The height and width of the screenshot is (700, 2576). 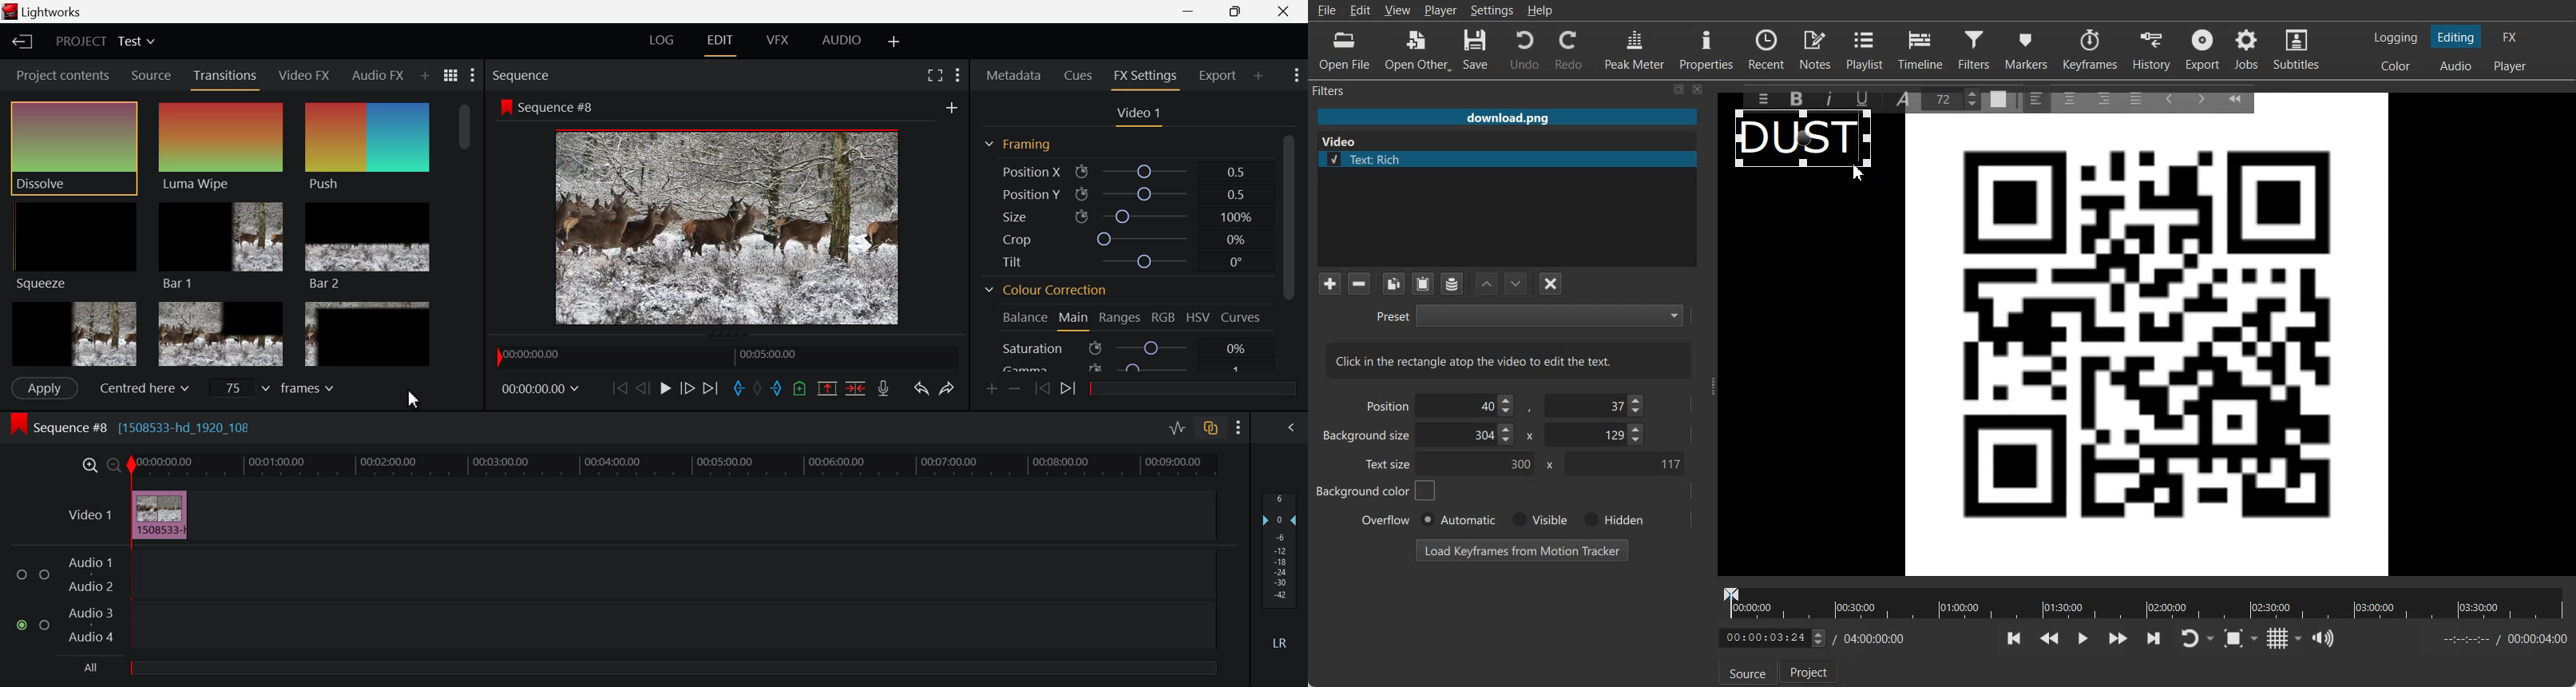 What do you see at coordinates (1771, 639) in the screenshot?
I see `adjust Time ` at bounding box center [1771, 639].